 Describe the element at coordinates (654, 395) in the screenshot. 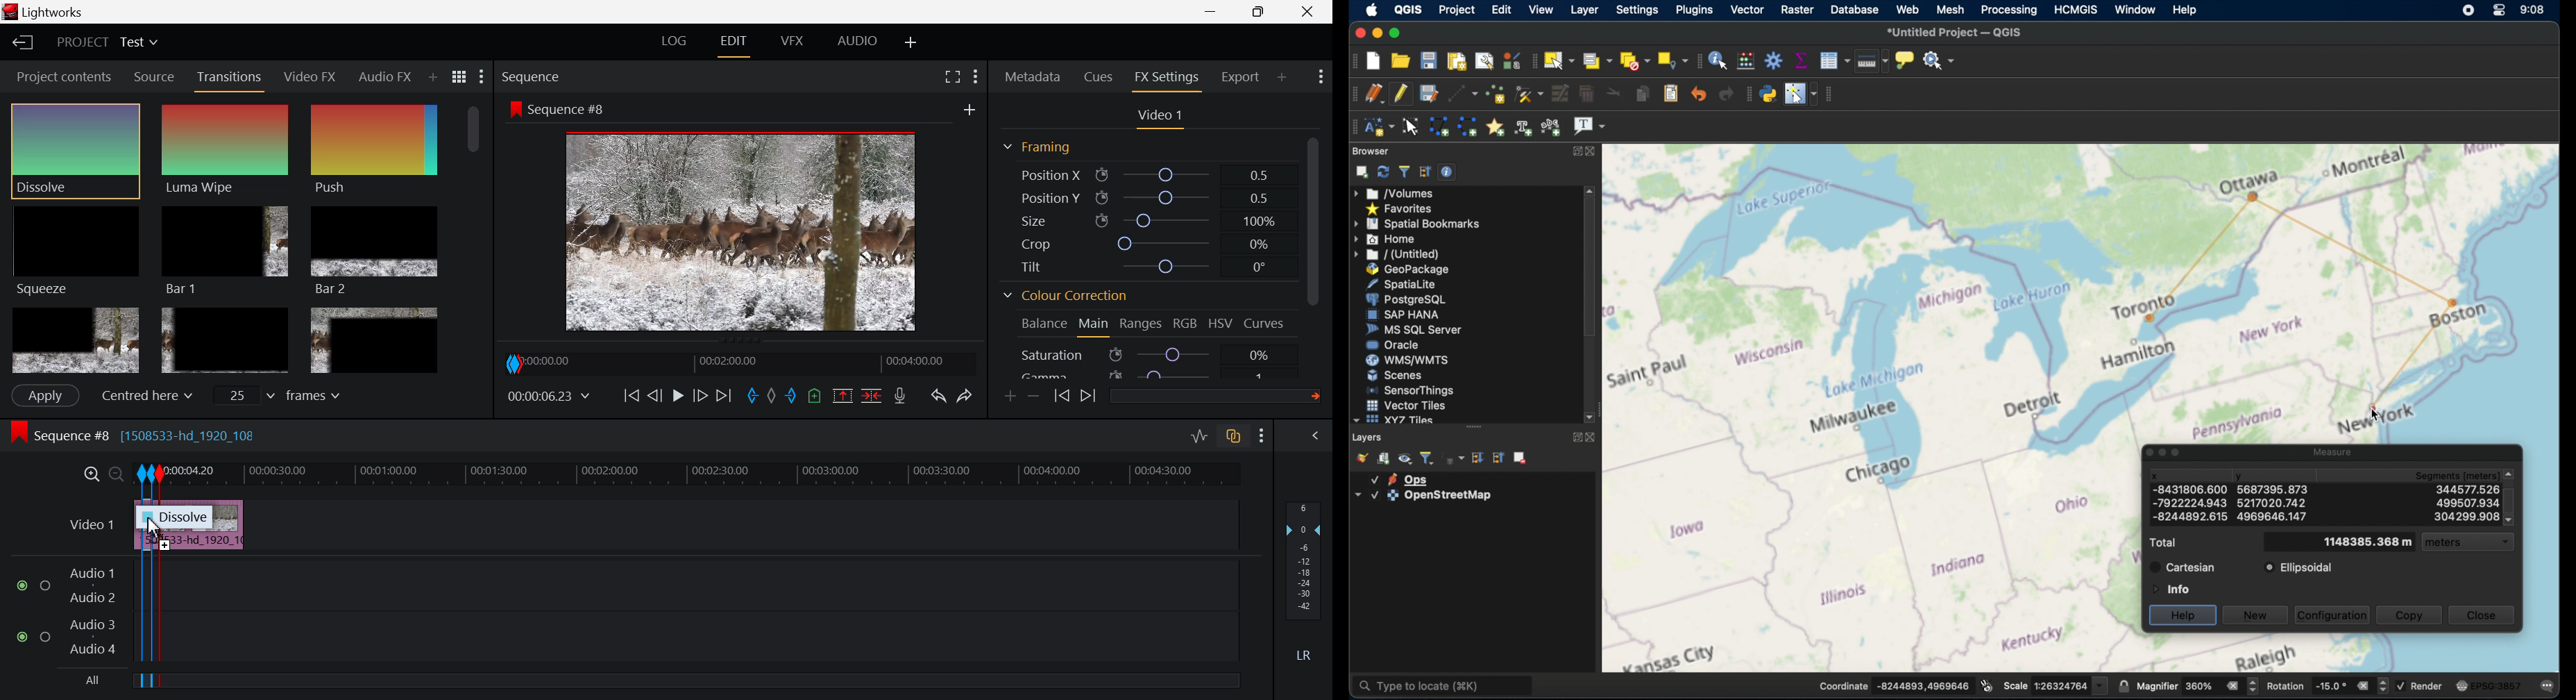

I see `Go Back` at that location.